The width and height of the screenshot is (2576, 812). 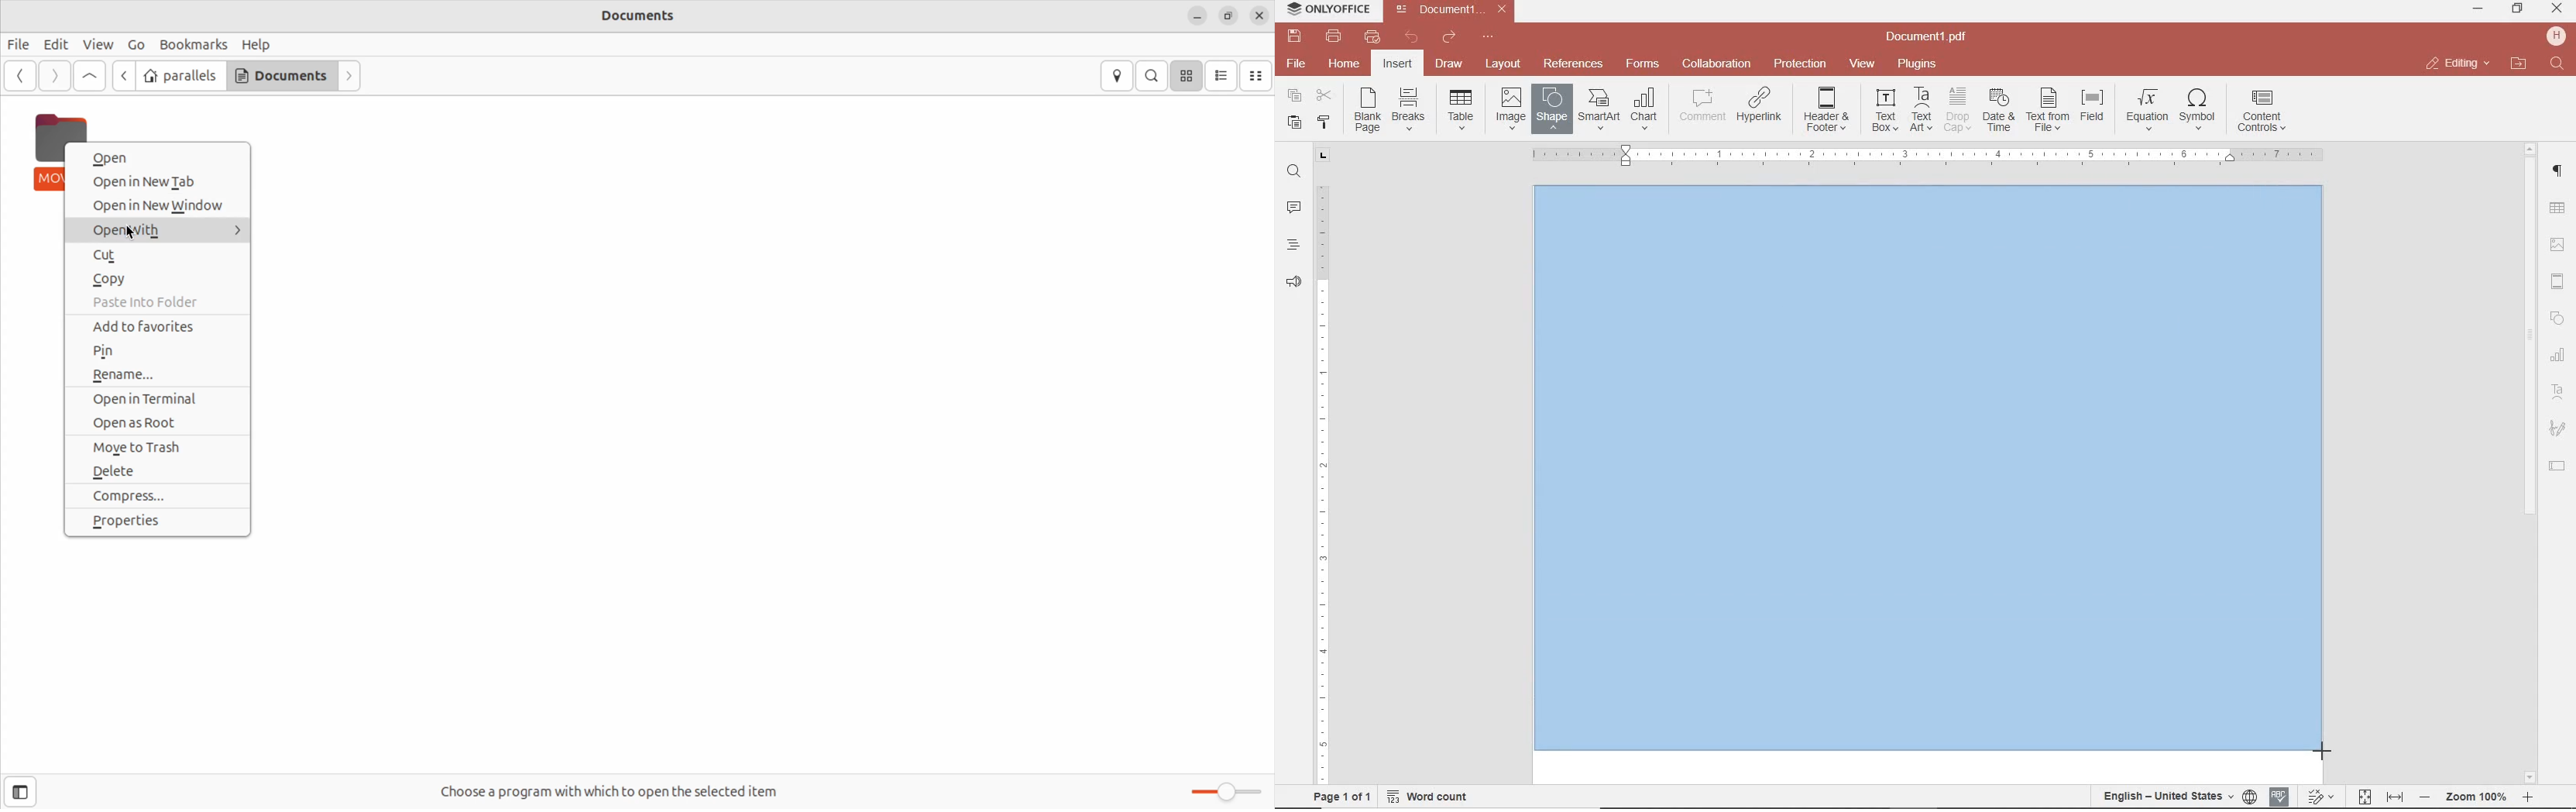 I want to click on heading, so click(x=1293, y=244).